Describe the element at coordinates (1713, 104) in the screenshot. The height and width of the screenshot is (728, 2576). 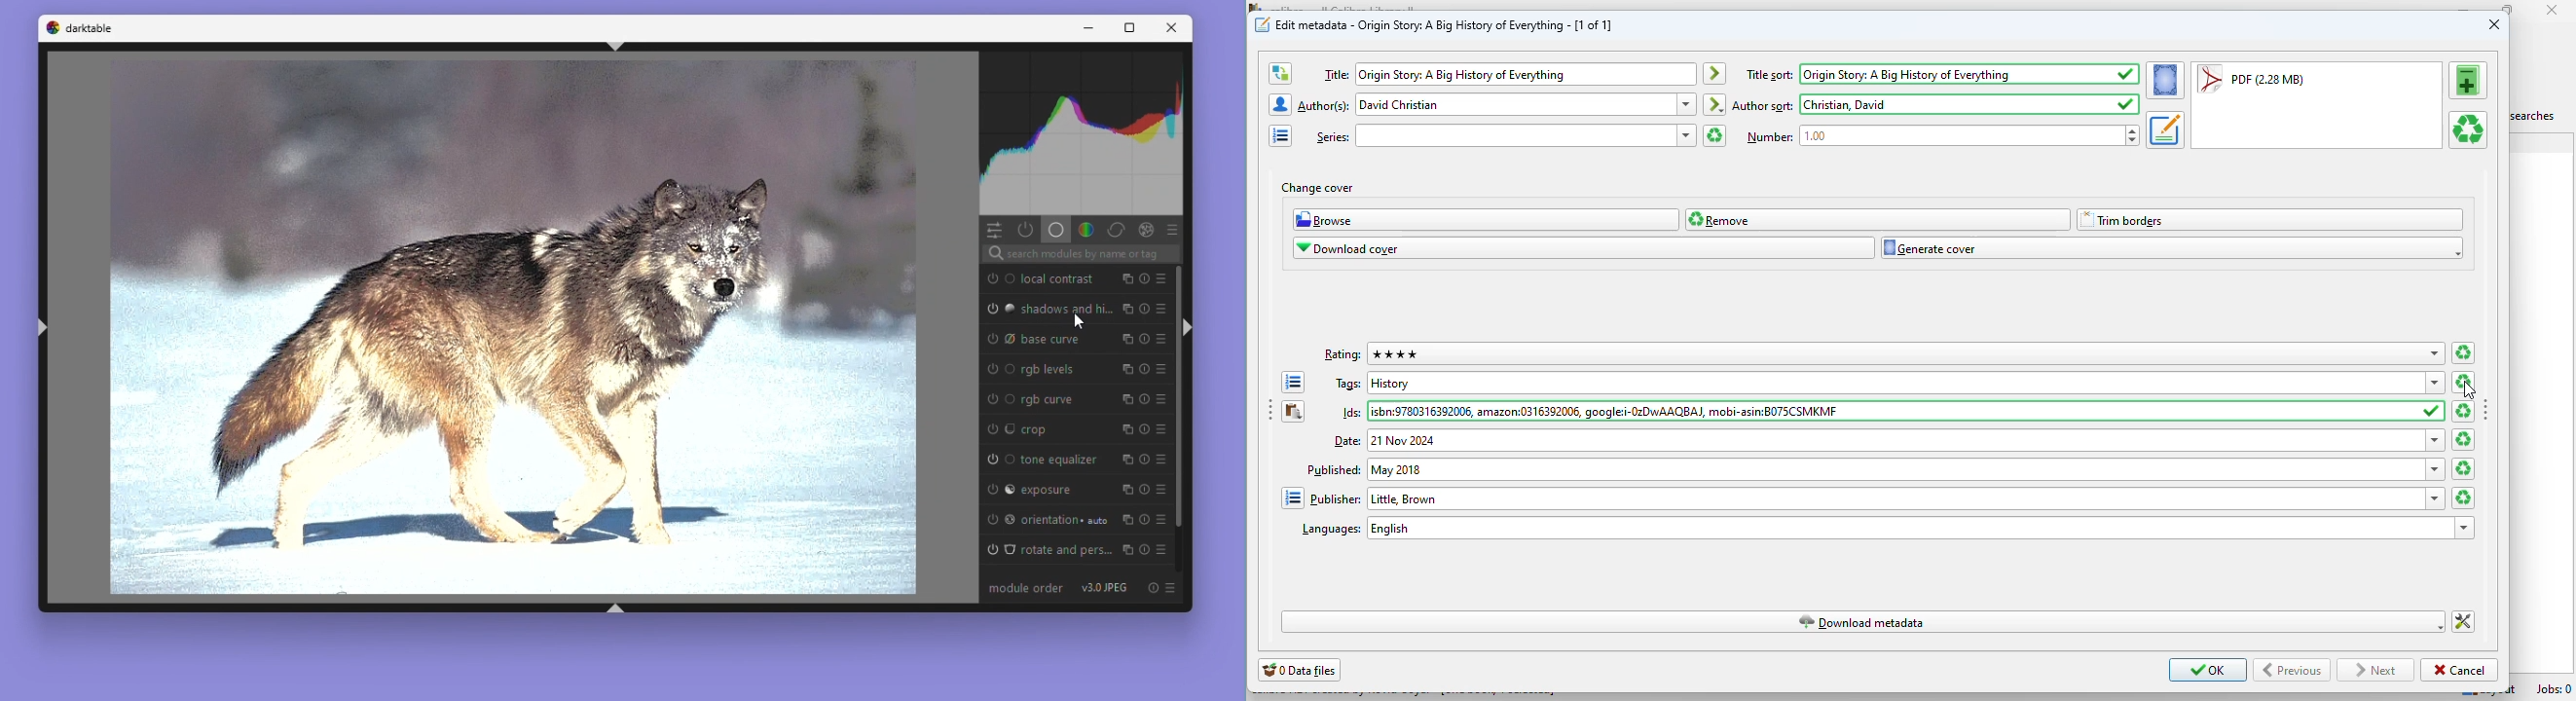
I see `automatically create the author sort entry based on the current author entry` at that location.